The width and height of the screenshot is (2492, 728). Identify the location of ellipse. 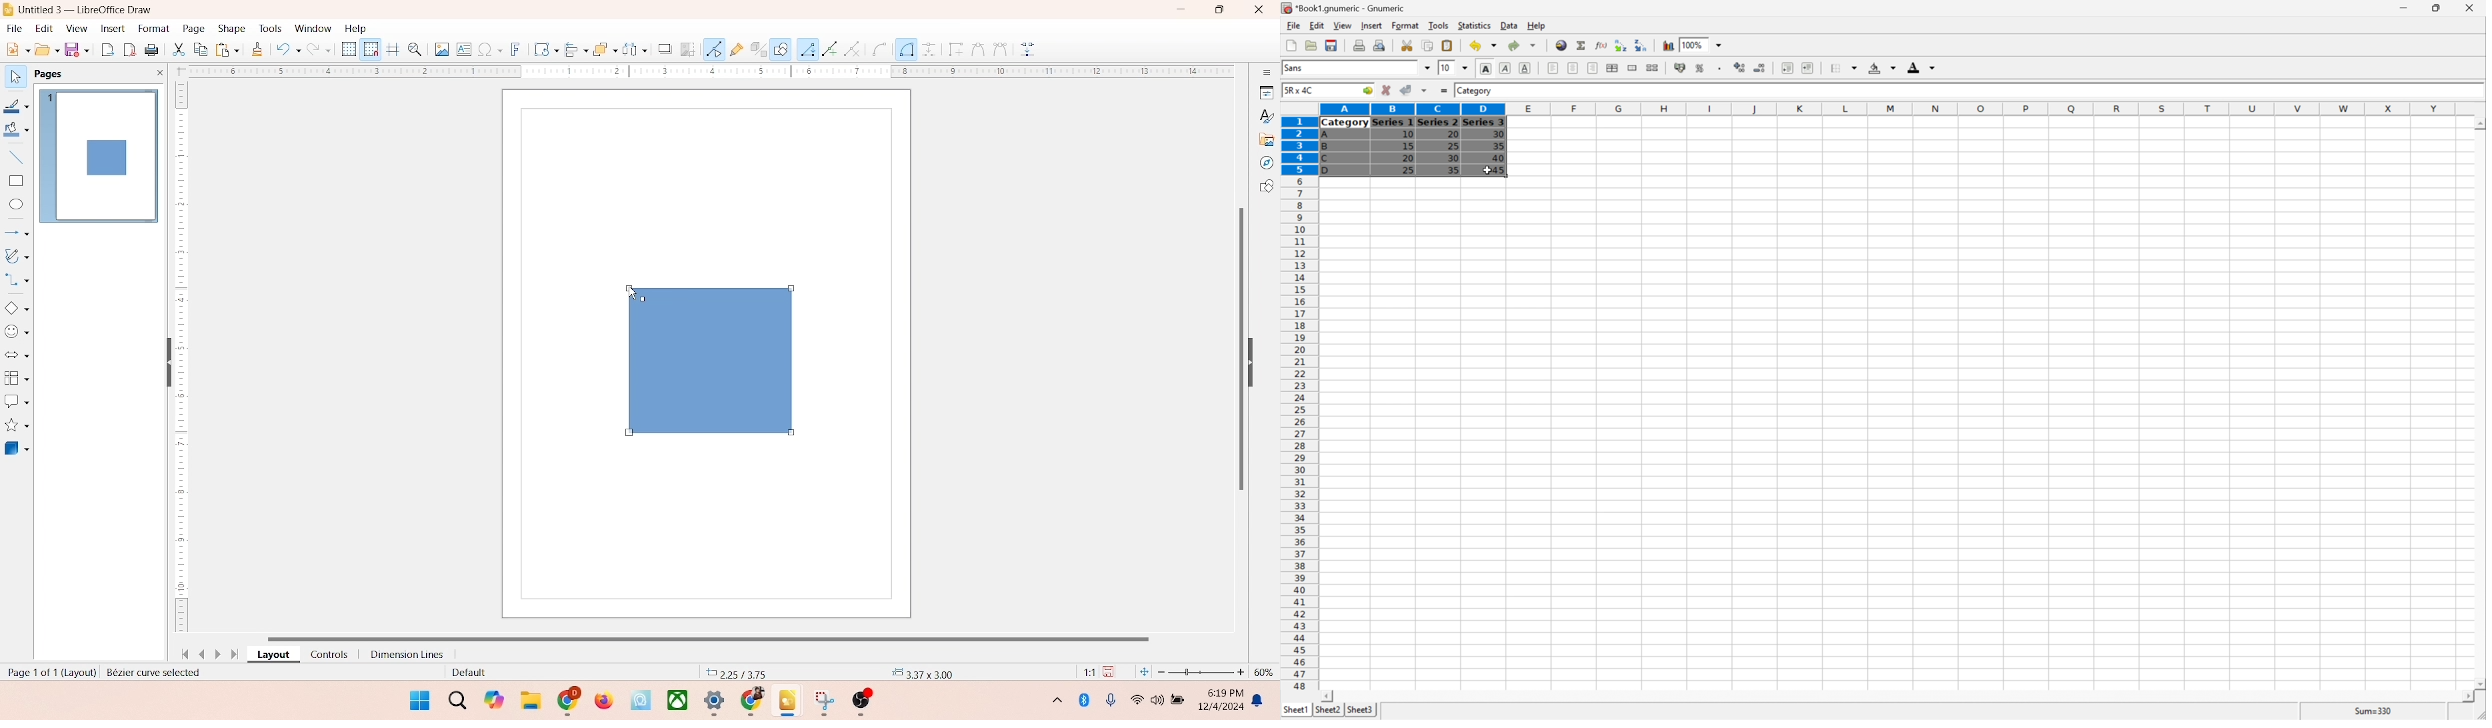
(16, 205).